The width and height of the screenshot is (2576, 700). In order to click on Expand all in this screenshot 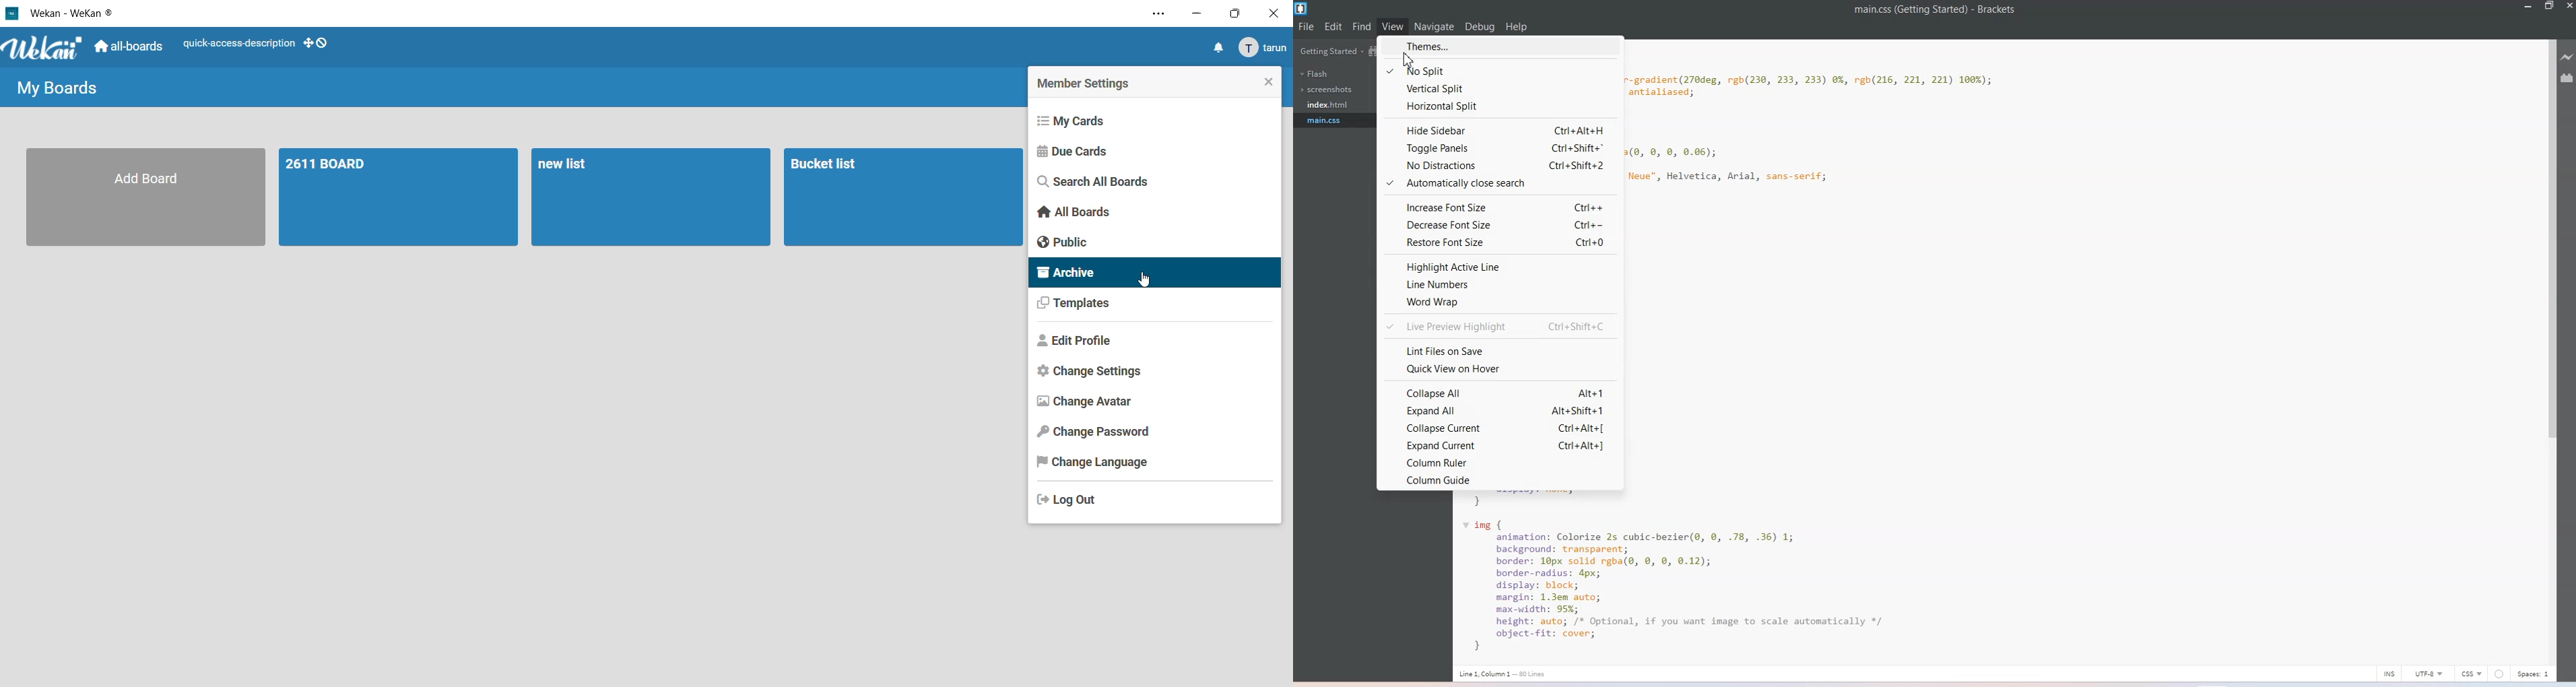, I will do `click(1501, 410)`.